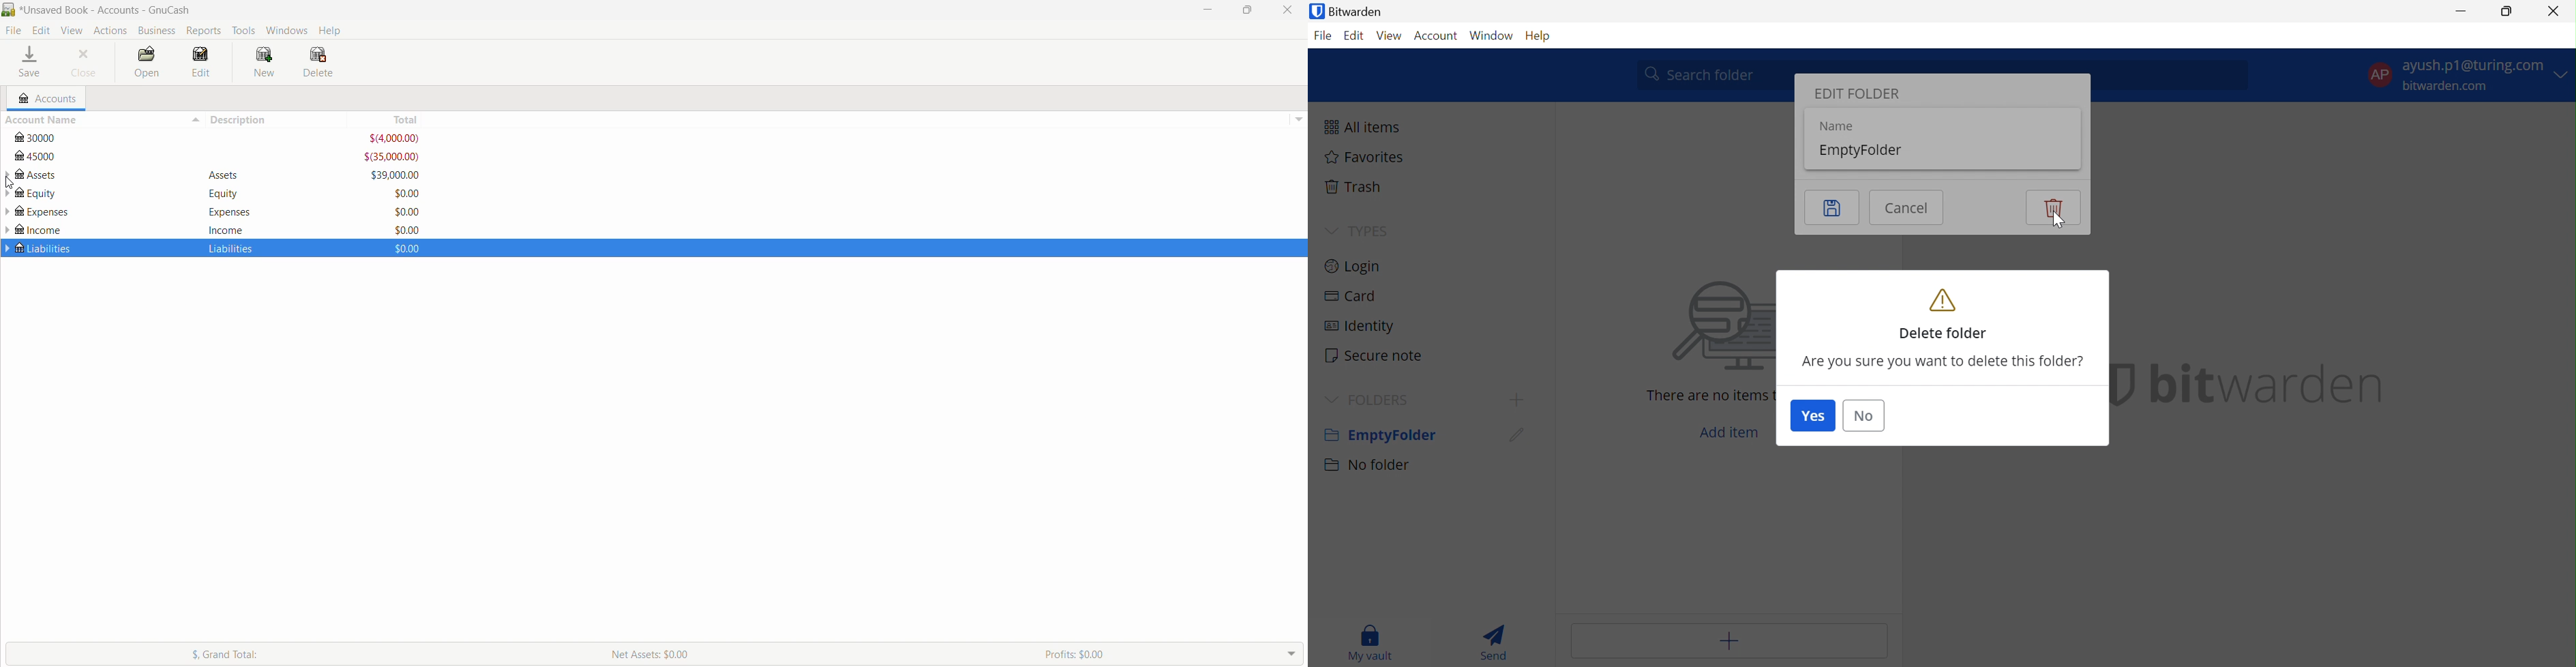 This screenshot has width=2576, height=672. I want to click on Yes, so click(1813, 416).